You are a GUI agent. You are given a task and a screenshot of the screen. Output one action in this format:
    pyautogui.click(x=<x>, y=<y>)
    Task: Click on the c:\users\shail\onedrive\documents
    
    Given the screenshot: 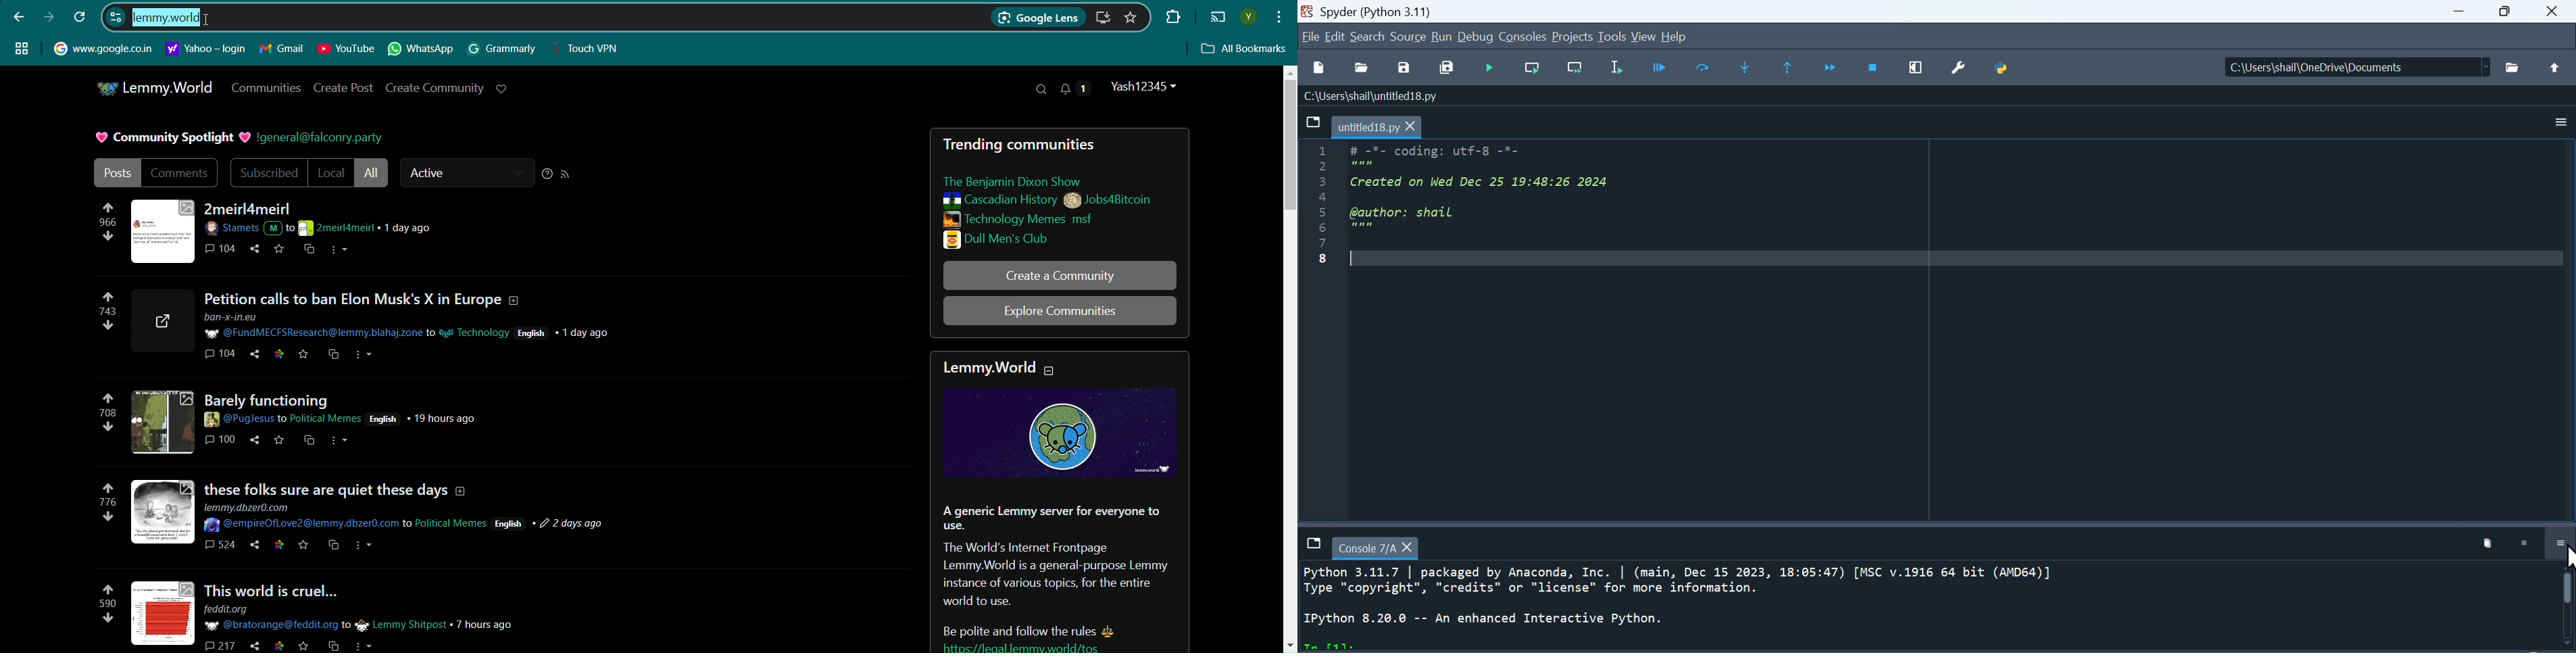 What is the action you would take?
    pyautogui.click(x=2358, y=67)
    